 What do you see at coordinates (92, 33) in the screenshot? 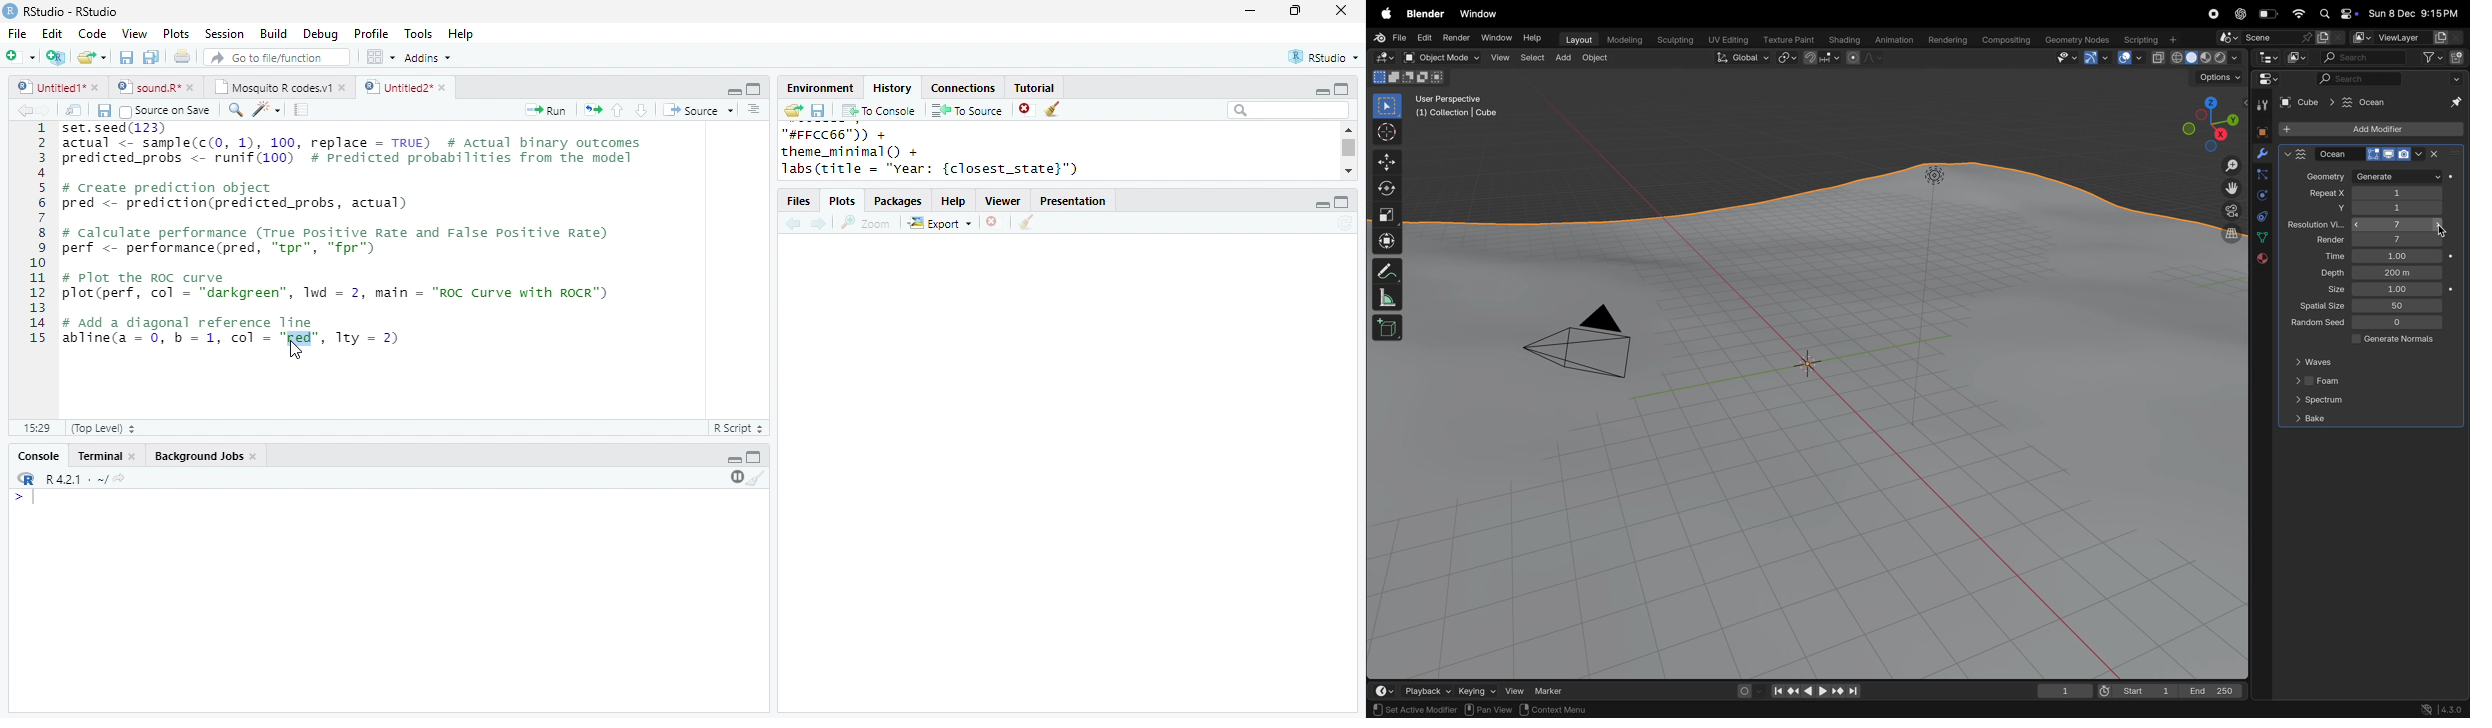
I see `Code` at bounding box center [92, 33].